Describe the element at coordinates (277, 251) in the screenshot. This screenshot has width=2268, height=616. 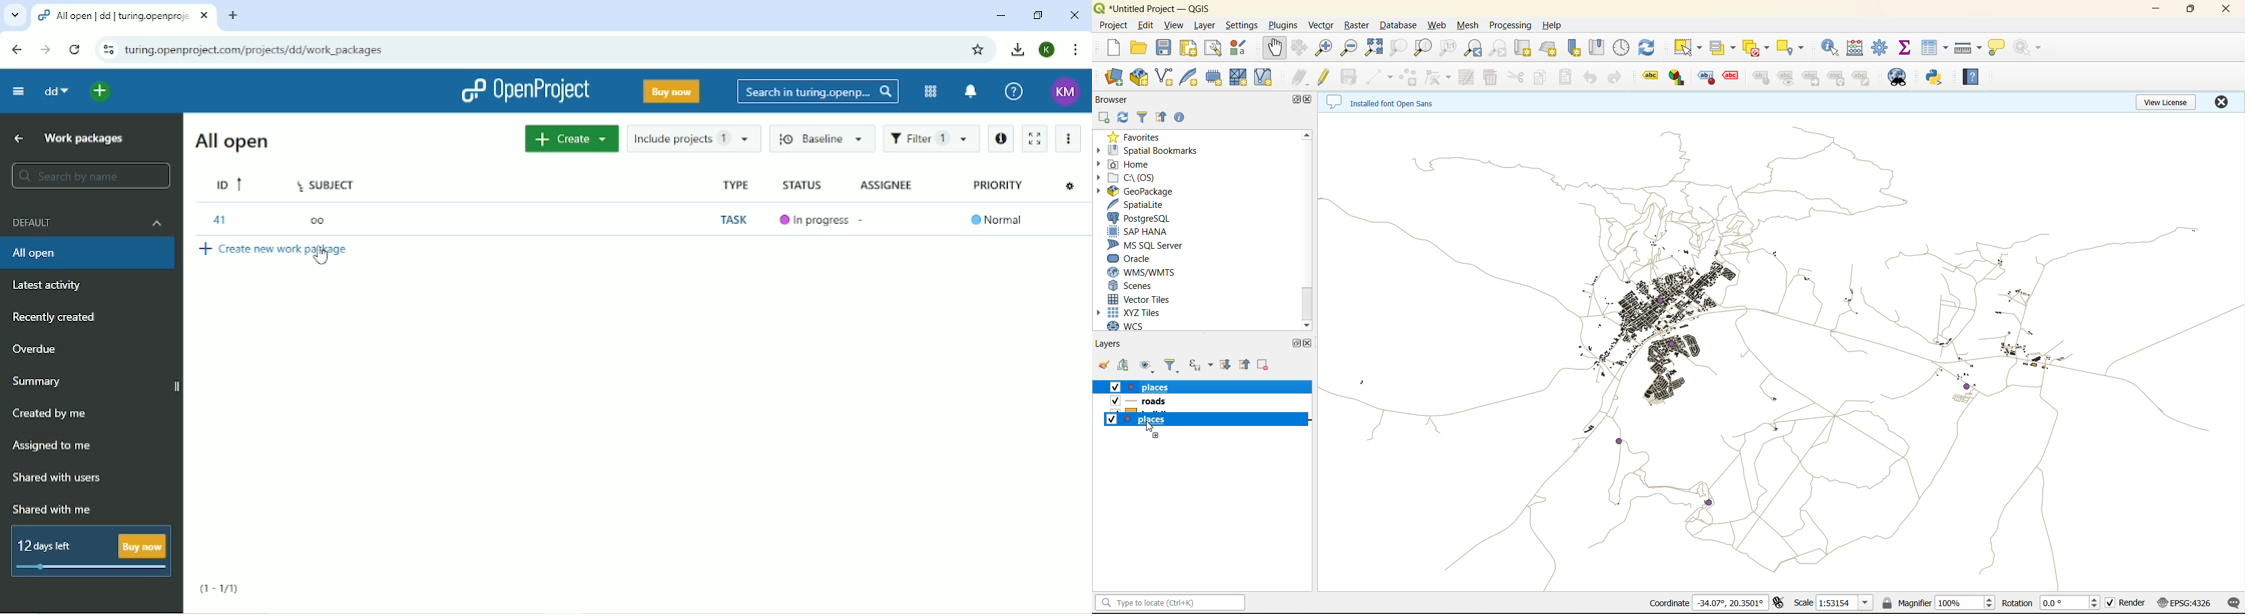
I see `Create new work package` at that location.